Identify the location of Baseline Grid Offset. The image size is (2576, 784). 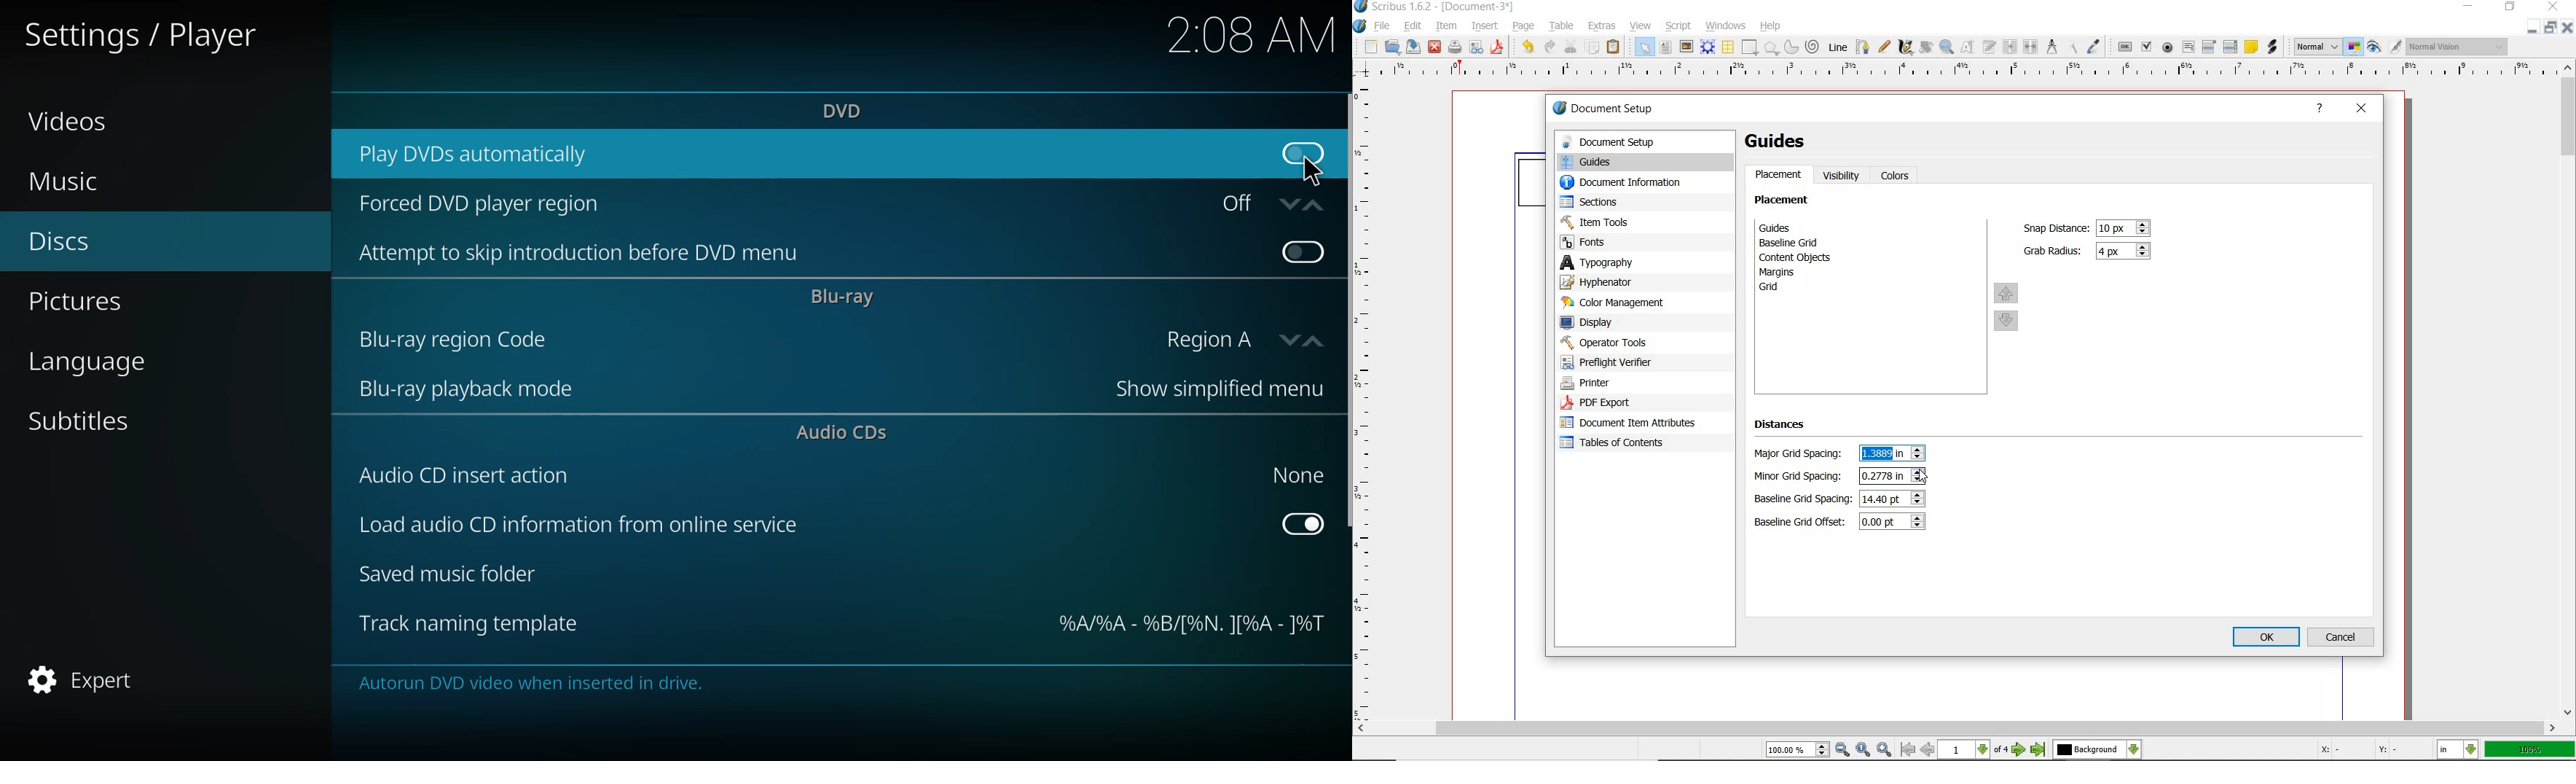
(1891, 523).